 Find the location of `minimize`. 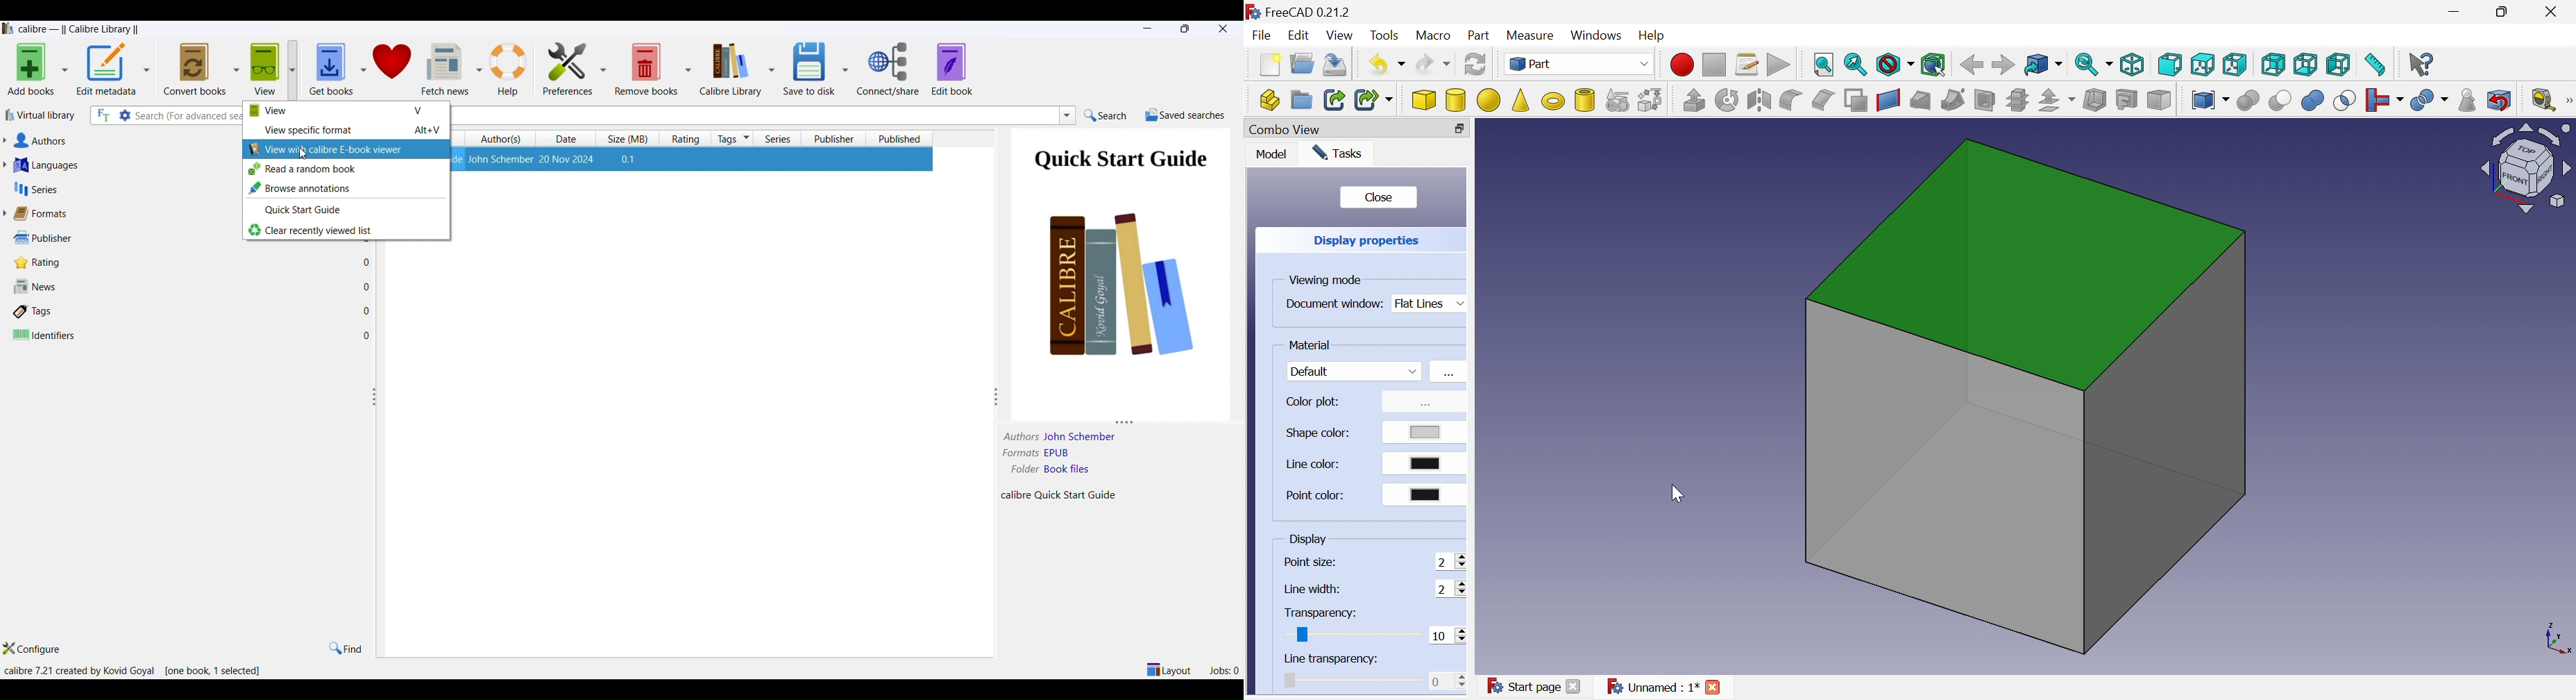

minimize is located at coordinates (1145, 29).